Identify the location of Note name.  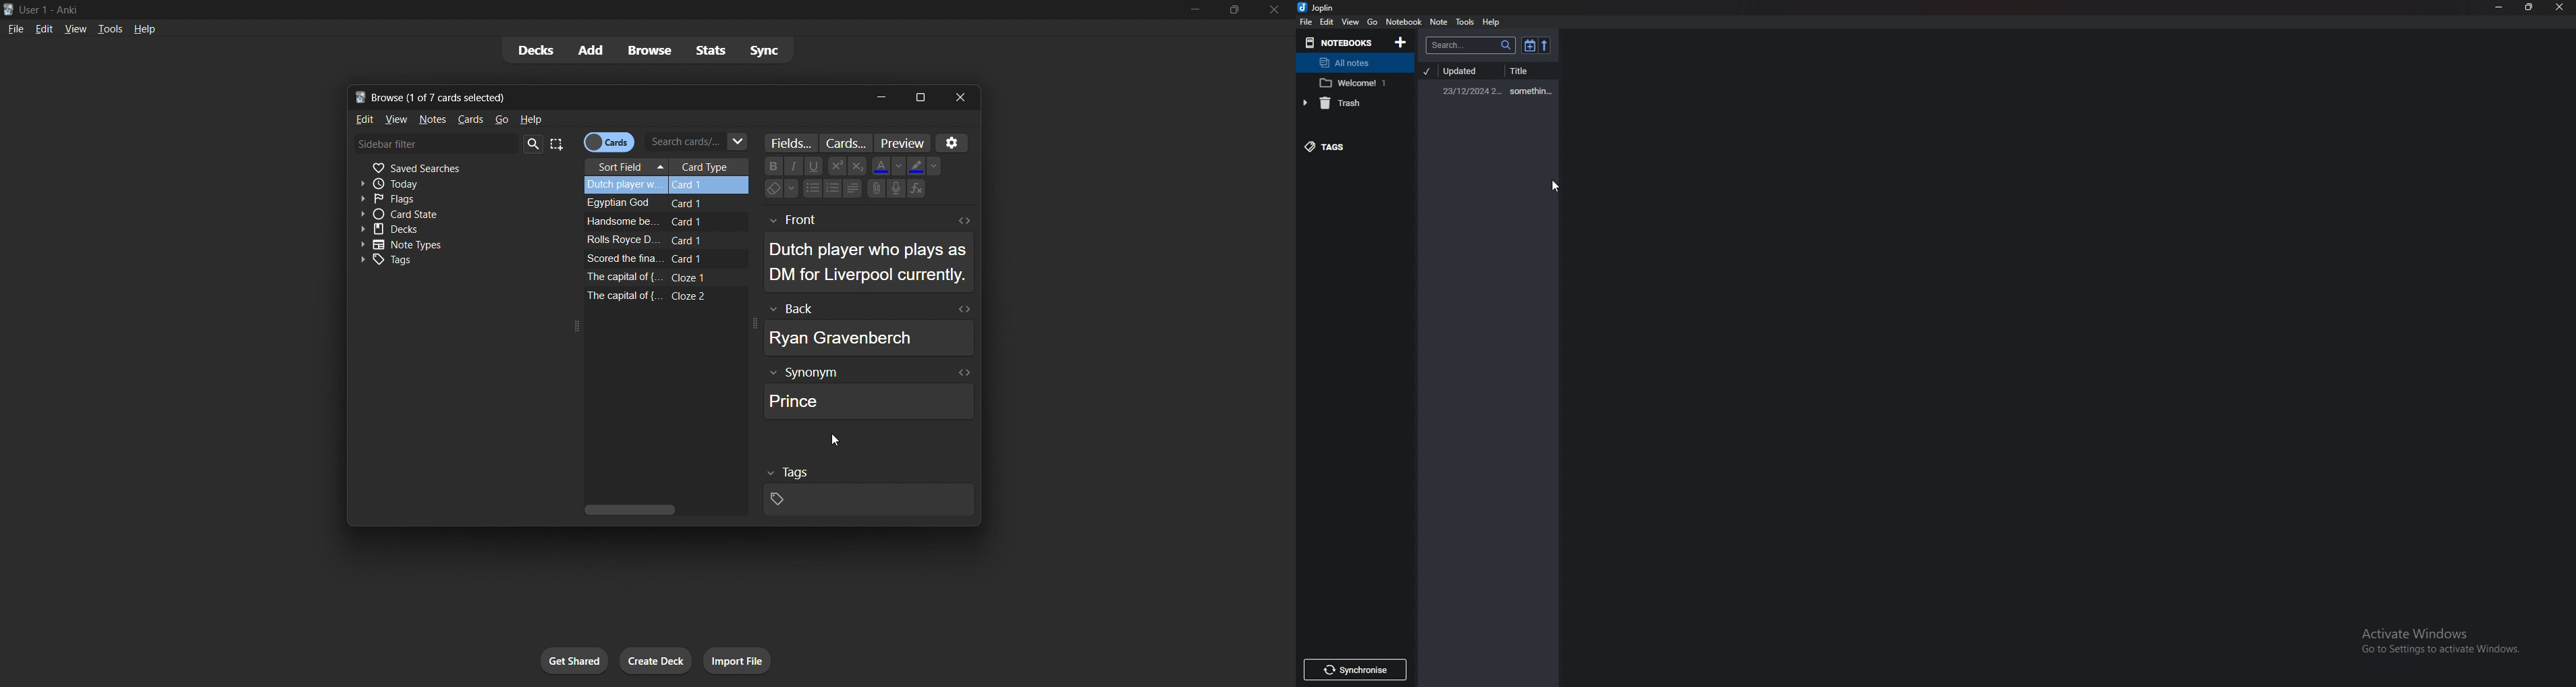
(1535, 91).